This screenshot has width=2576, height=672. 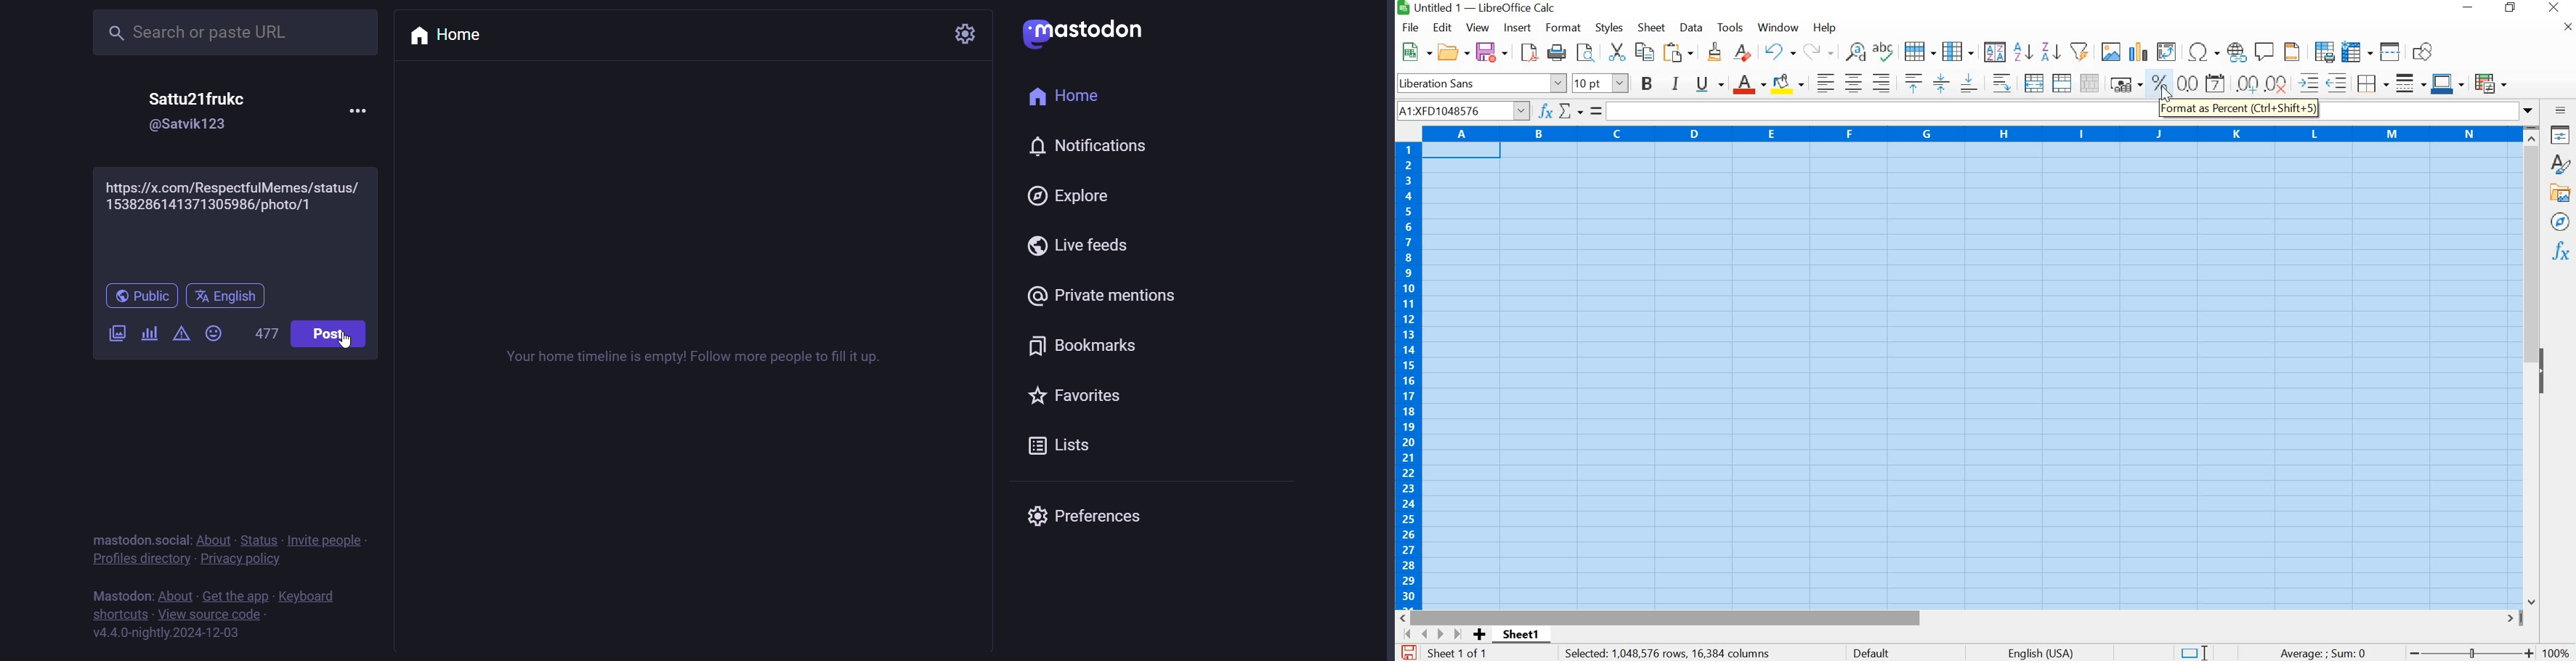 I want to click on Define Print Area, so click(x=2324, y=52).